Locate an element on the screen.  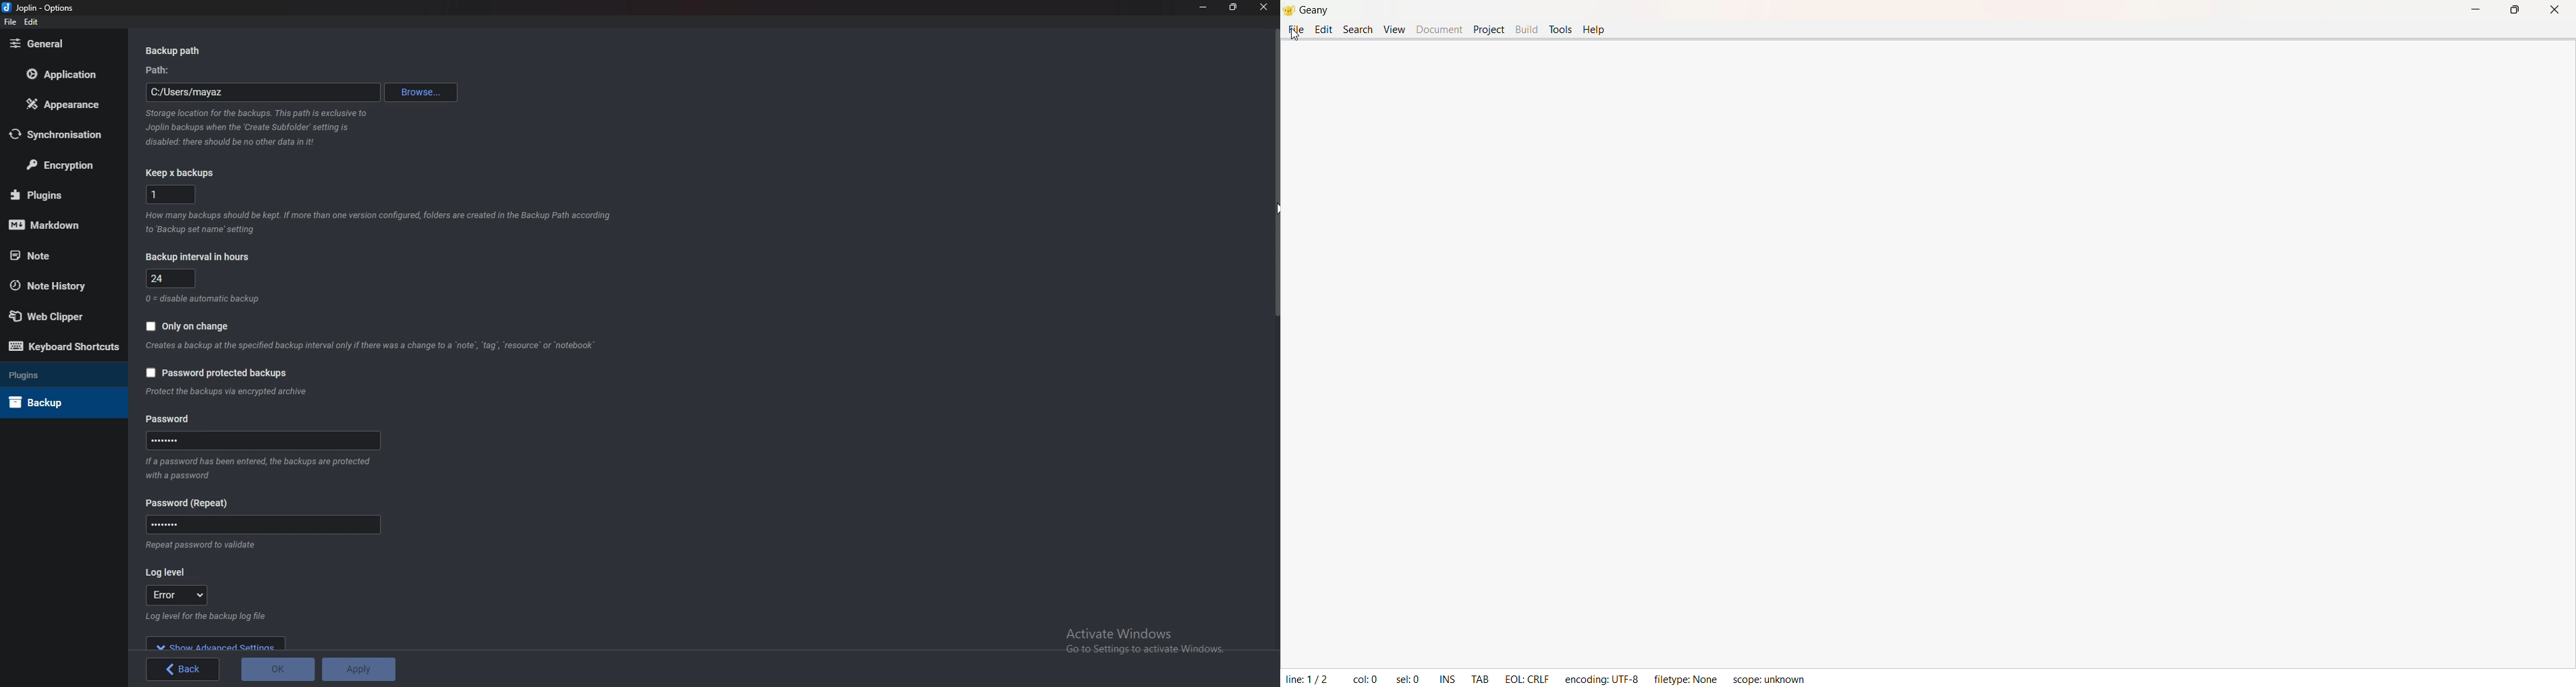
x is located at coordinates (171, 193).